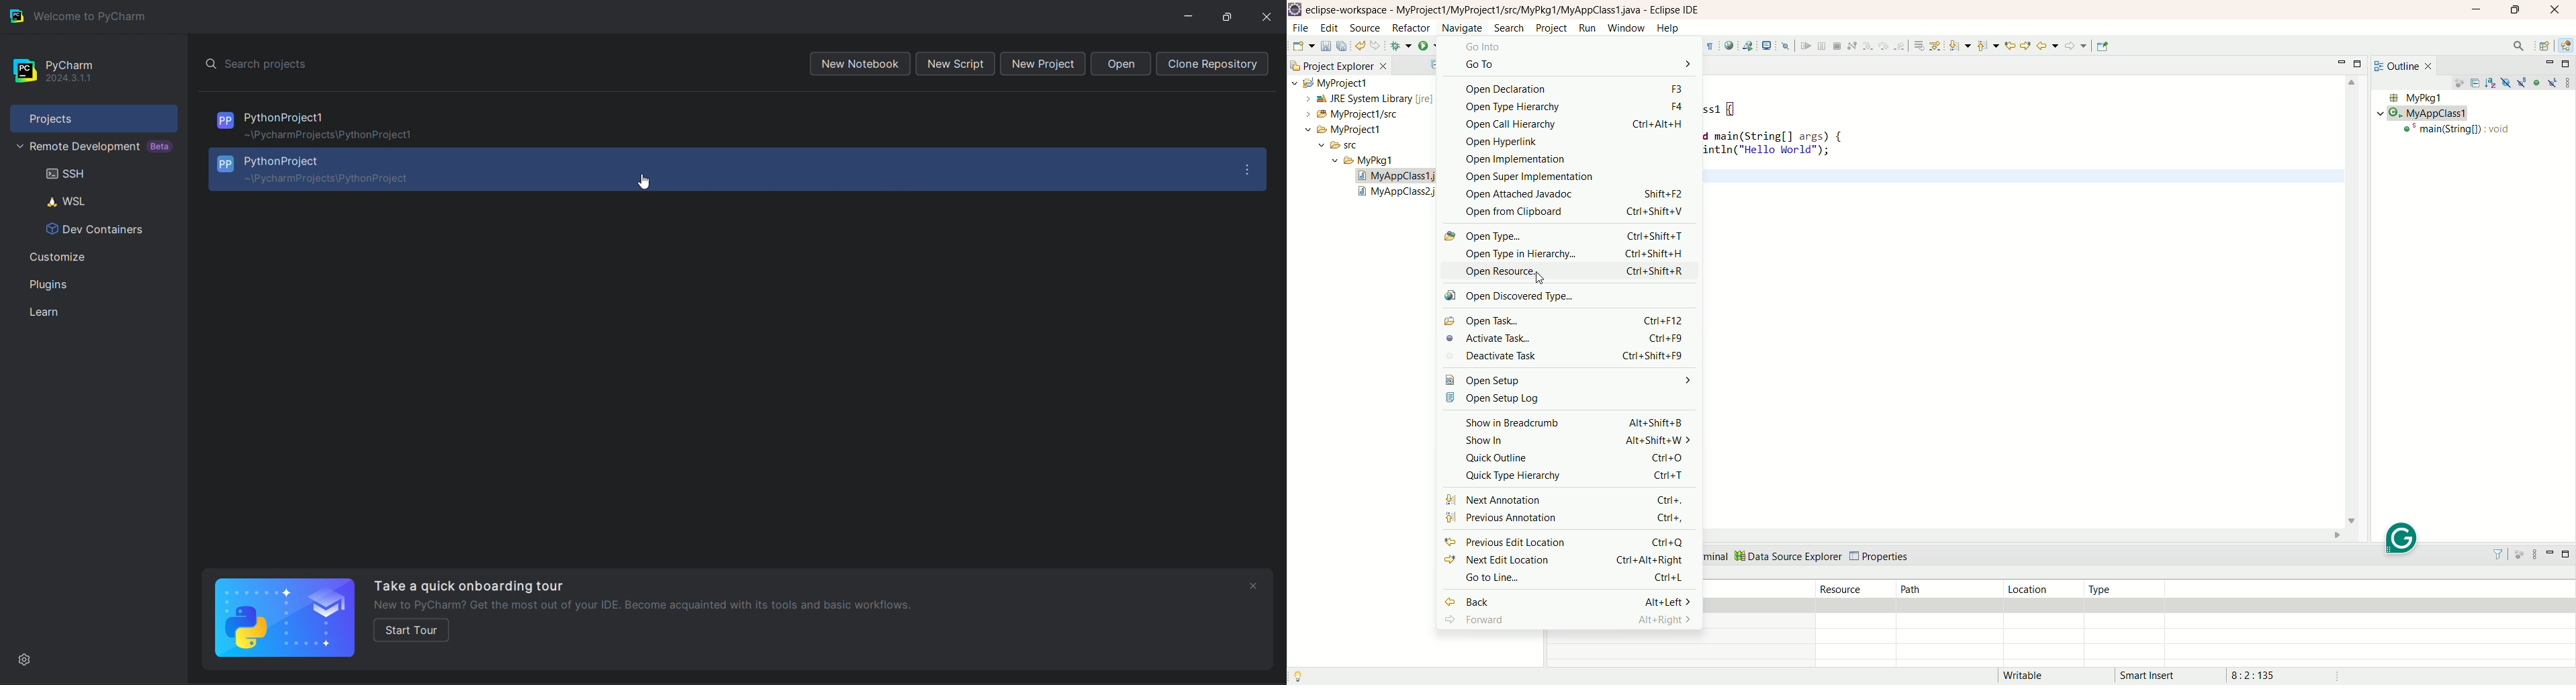 The height and width of the screenshot is (700, 2576). Describe the element at coordinates (2568, 556) in the screenshot. I see `maximise` at that location.